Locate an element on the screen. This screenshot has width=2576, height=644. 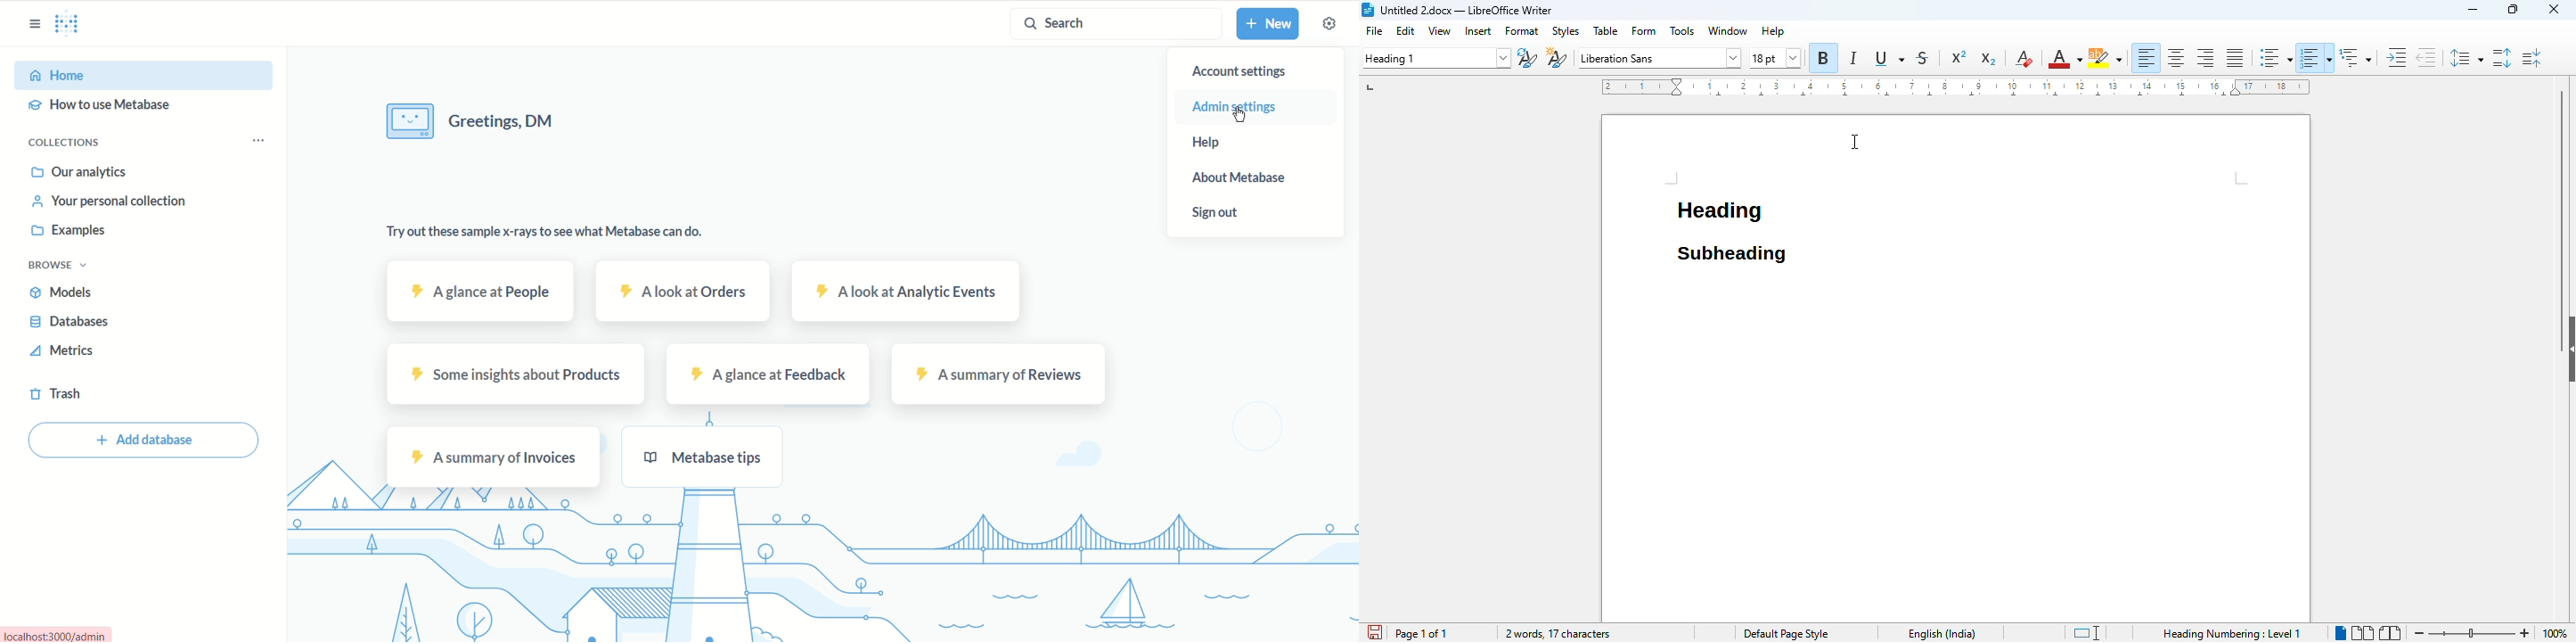
insert is located at coordinates (1478, 30).